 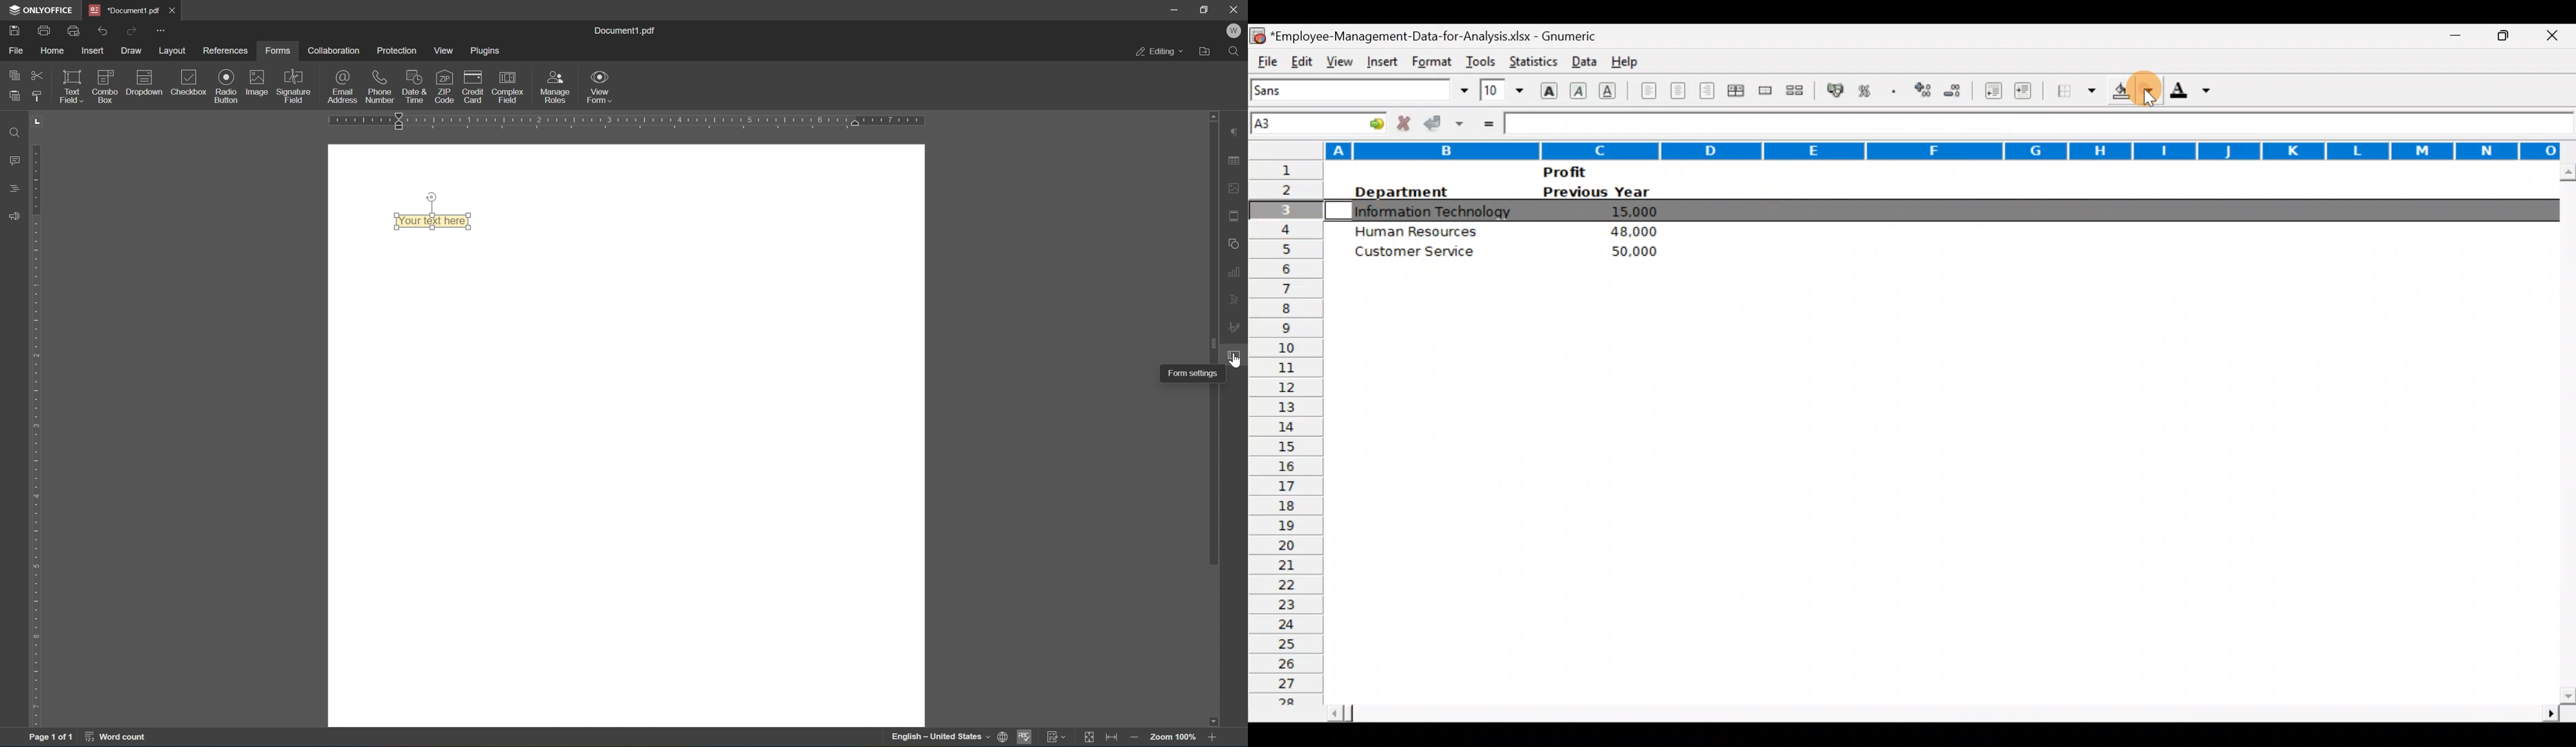 What do you see at coordinates (446, 50) in the screenshot?
I see `view` at bounding box center [446, 50].